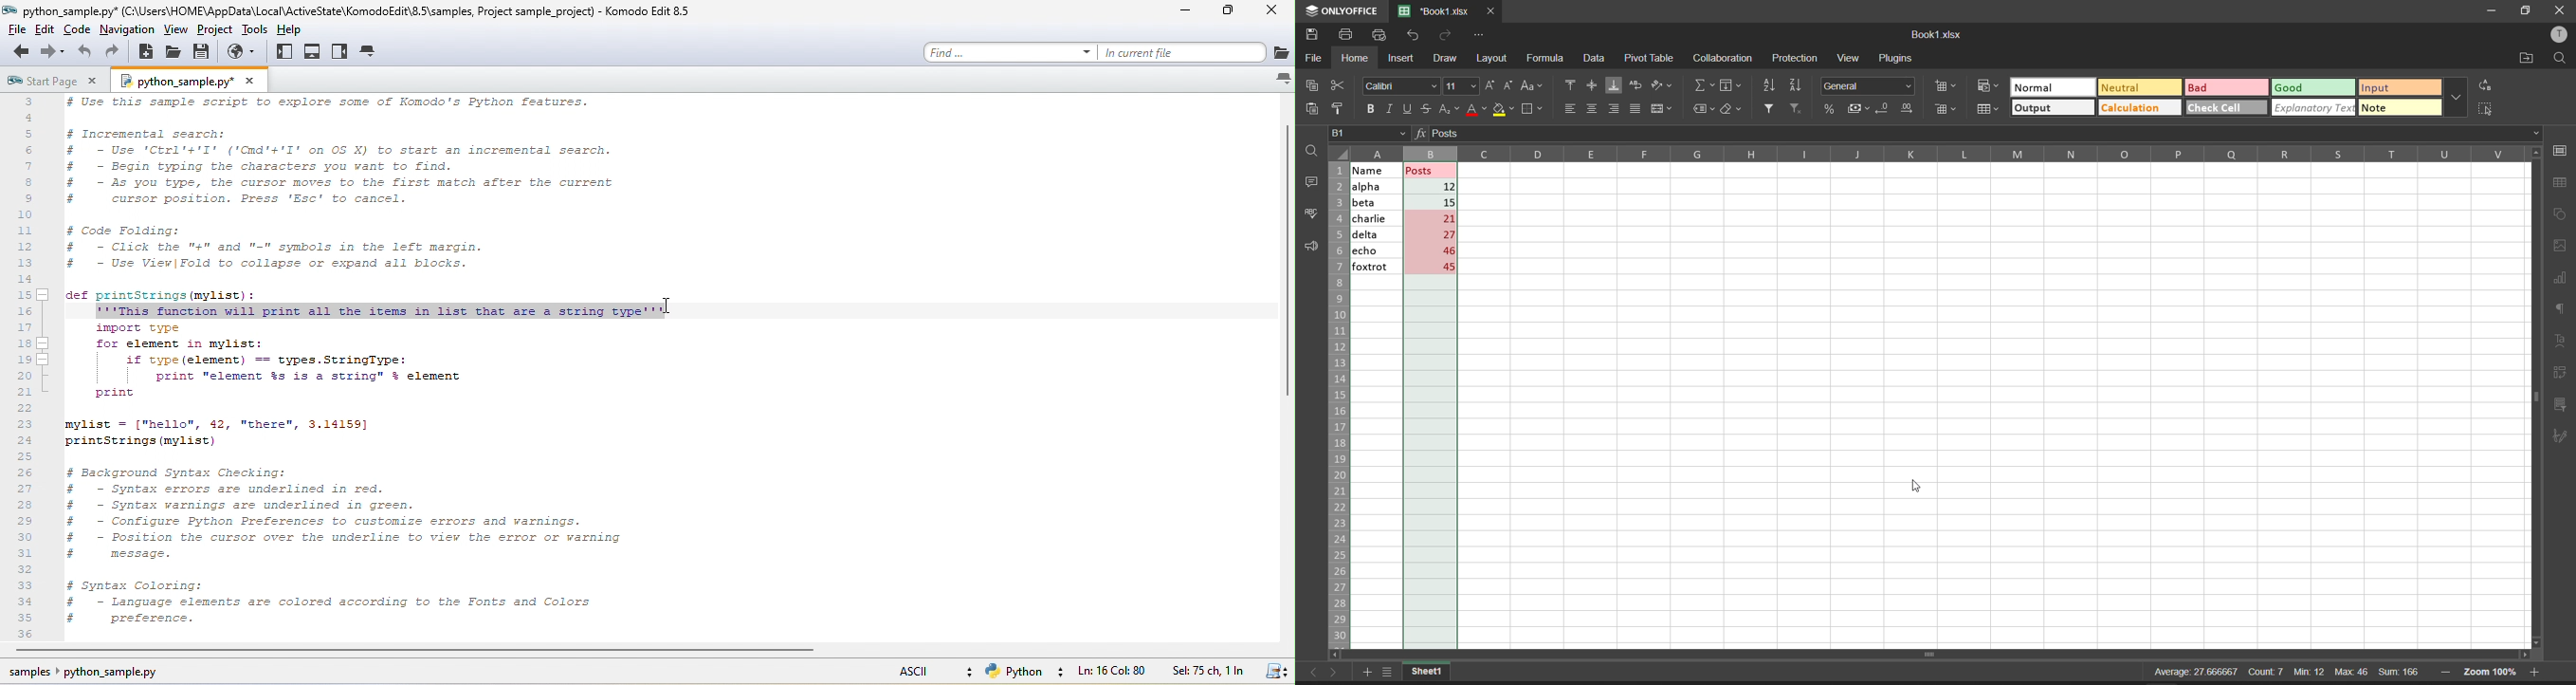 This screenshot has height=700, width=2576. I want to click on formula, so click(1547, 57).